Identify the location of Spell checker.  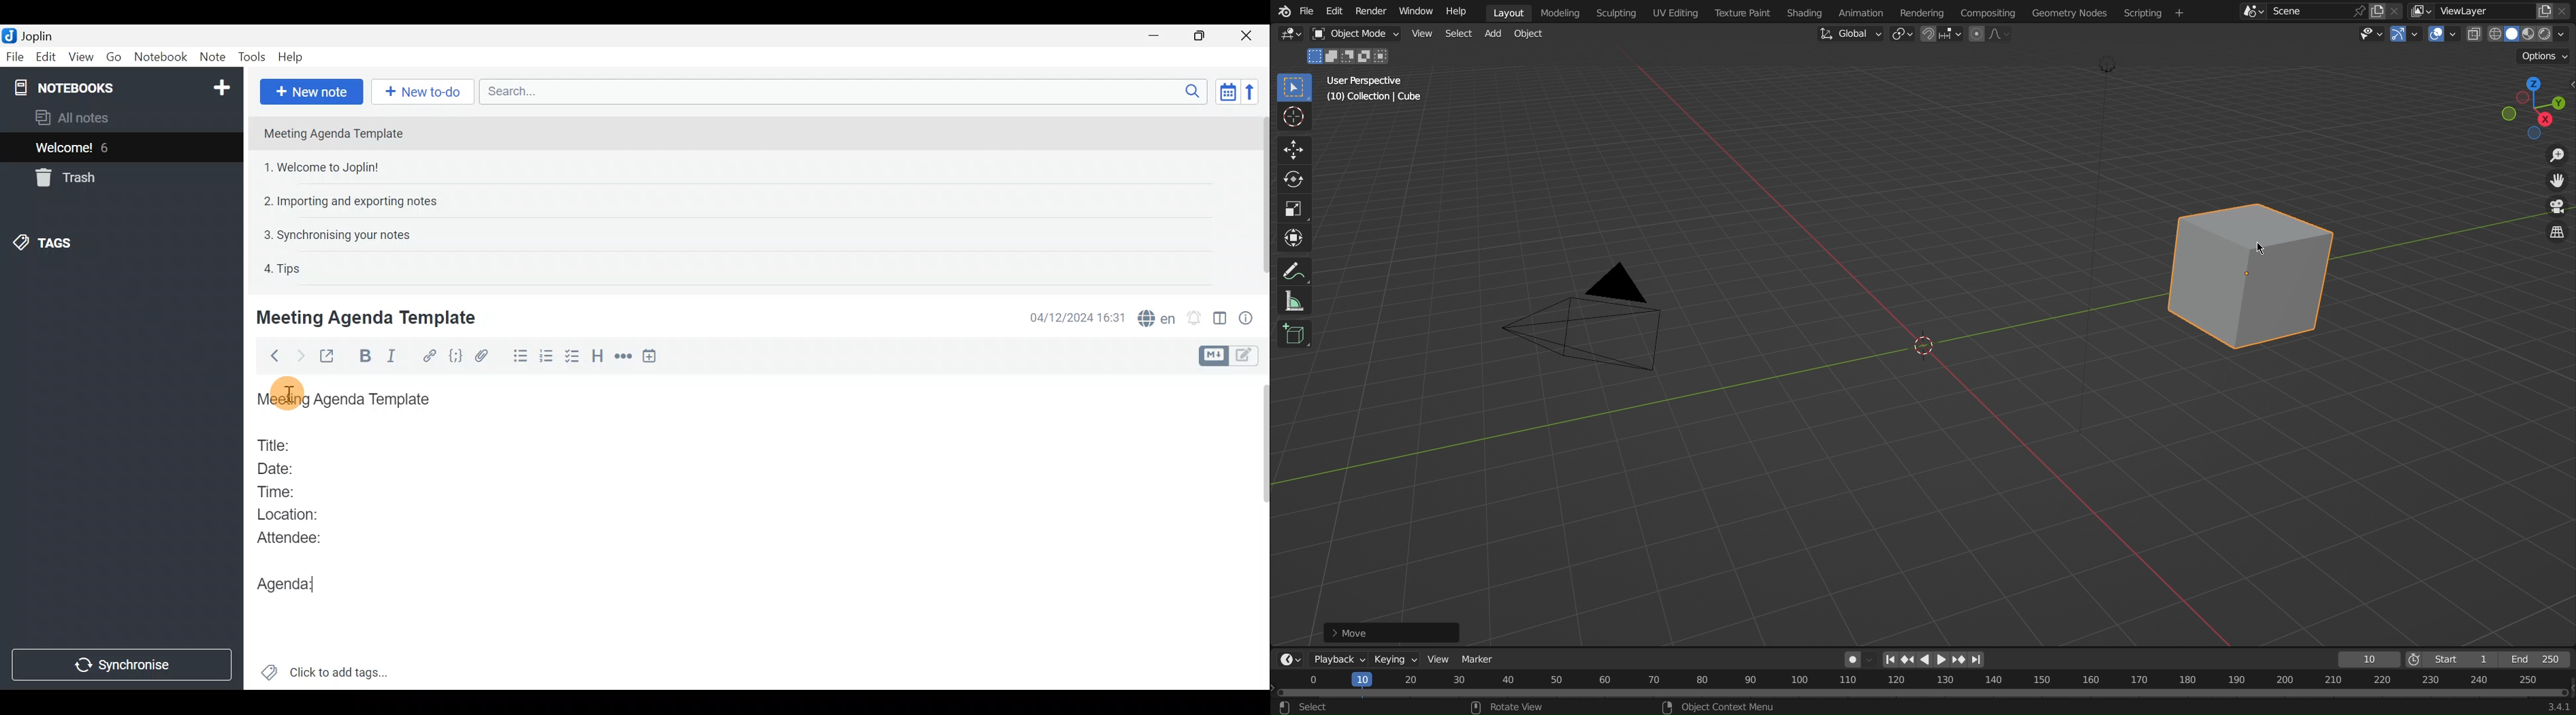
(1158, 316).